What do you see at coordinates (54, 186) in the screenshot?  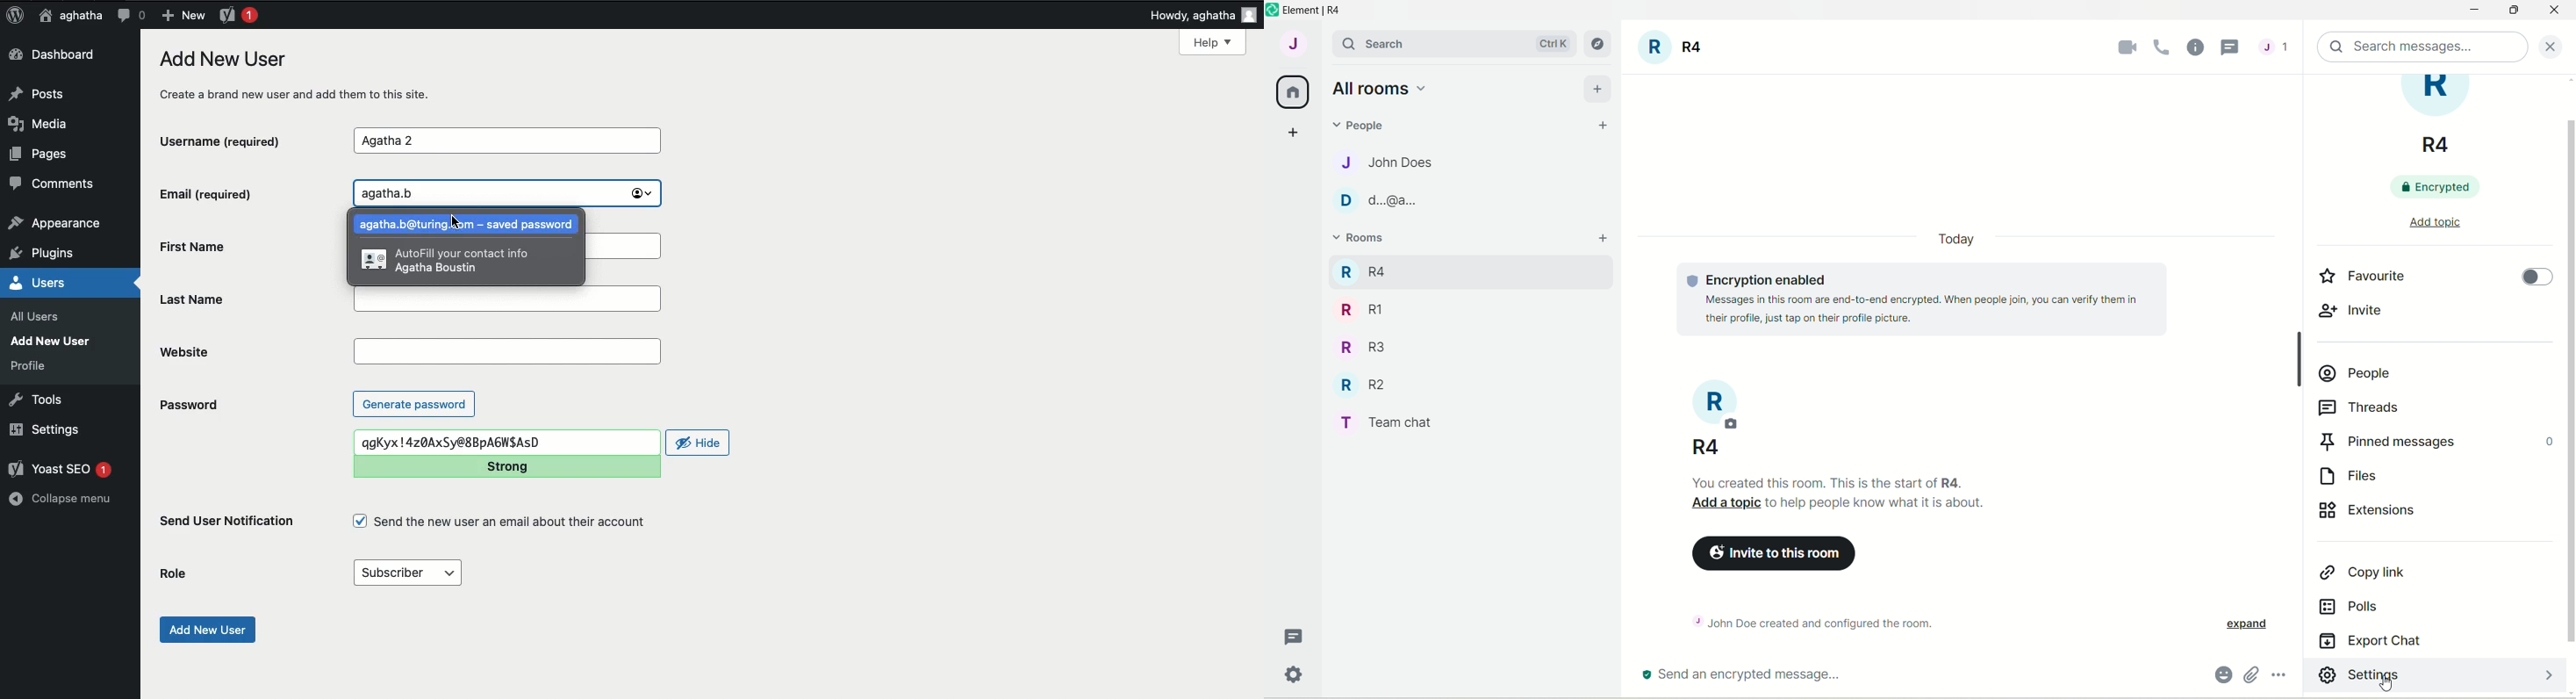 I see `Comments` at bounding box center [54, 186].